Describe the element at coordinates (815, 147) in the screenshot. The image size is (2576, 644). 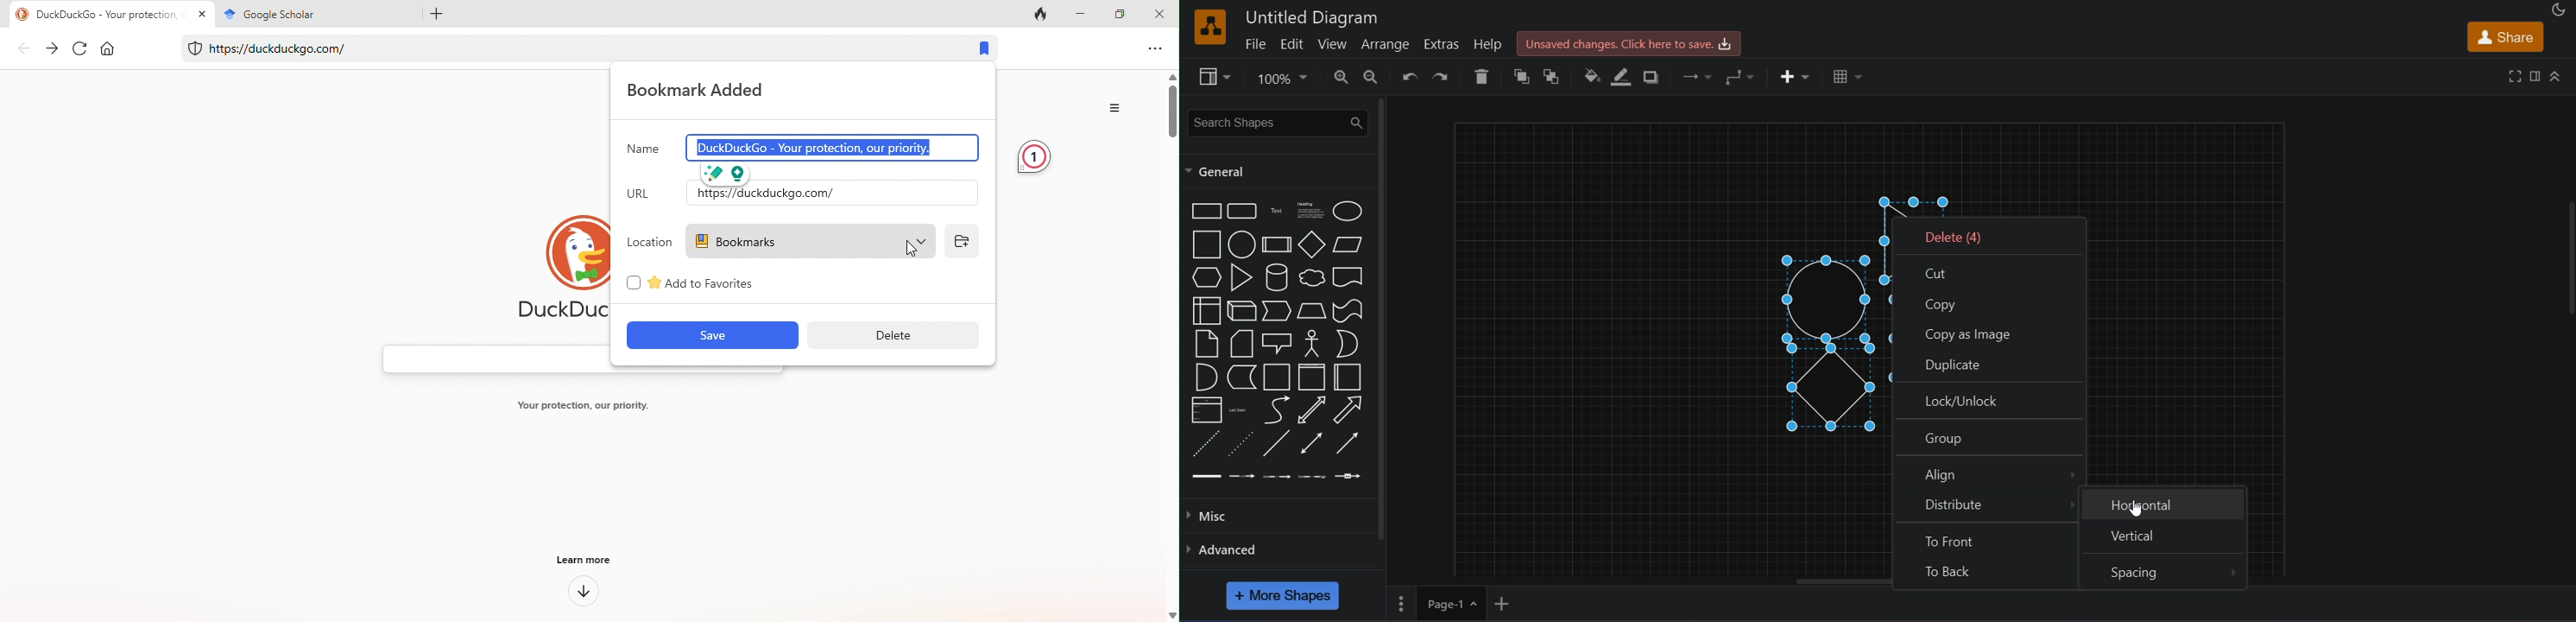
I see `name input` at that location.